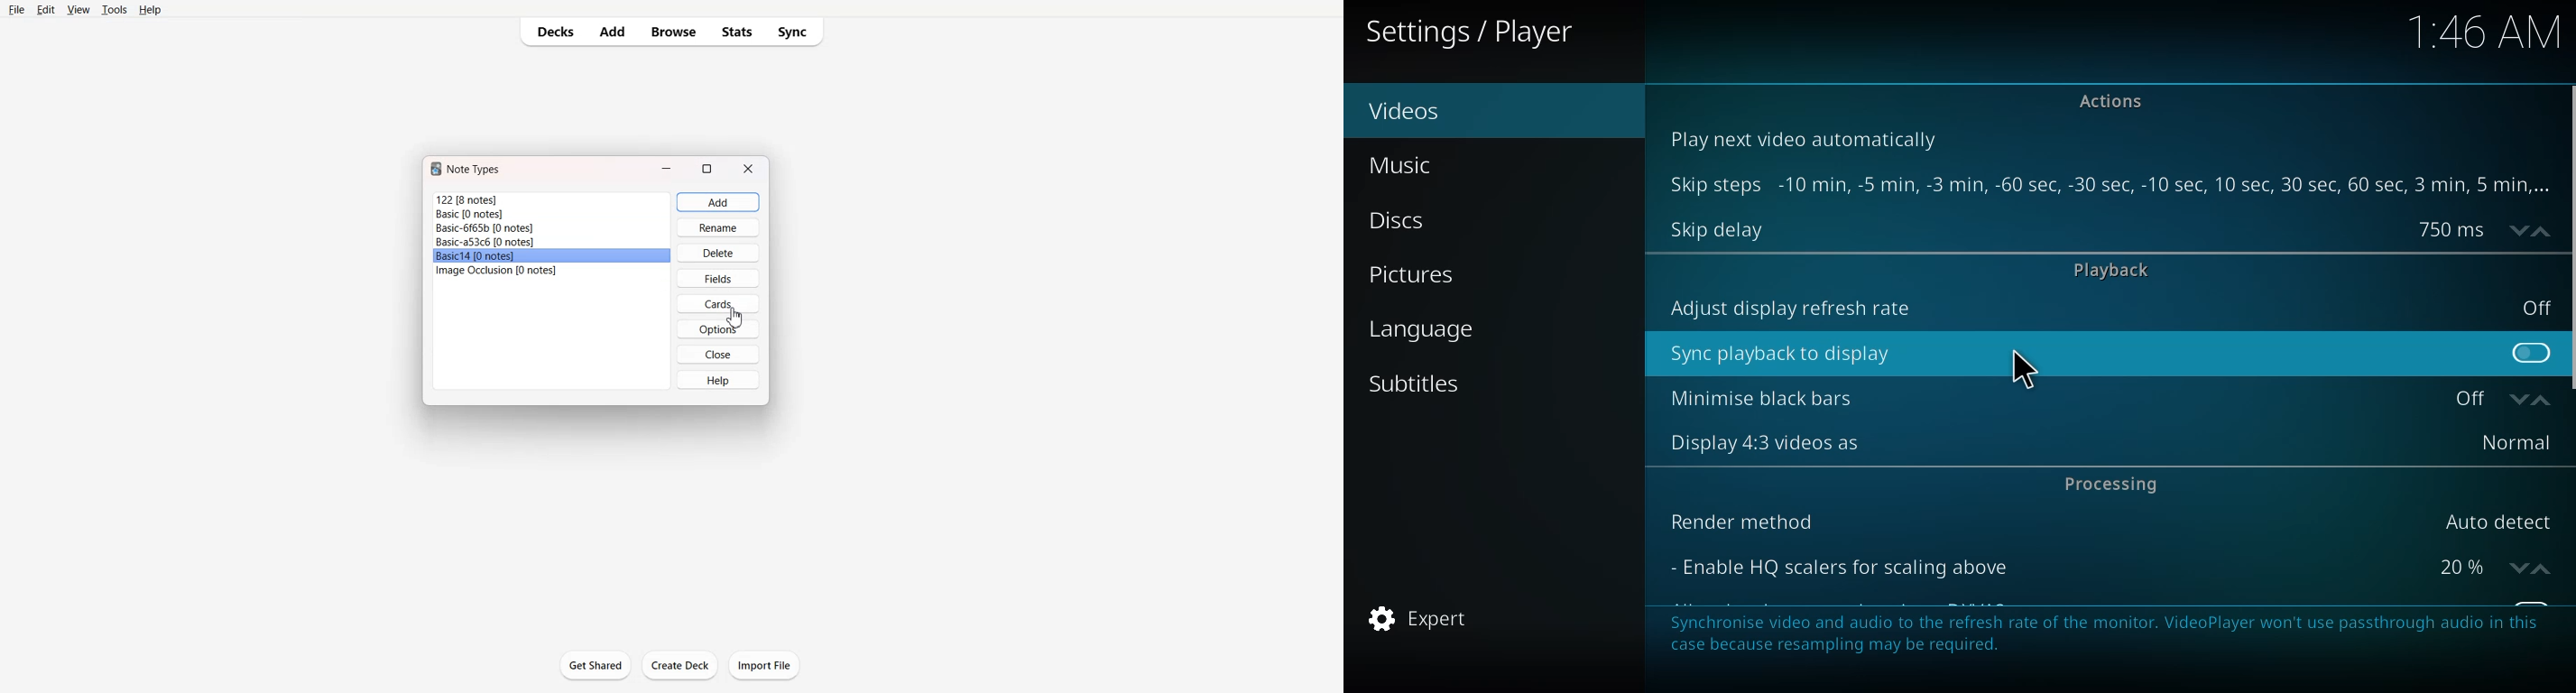  What do you see at coordinates (2105, 633) in the screenshot?
I see `info` at bounding box center [2105, 633].